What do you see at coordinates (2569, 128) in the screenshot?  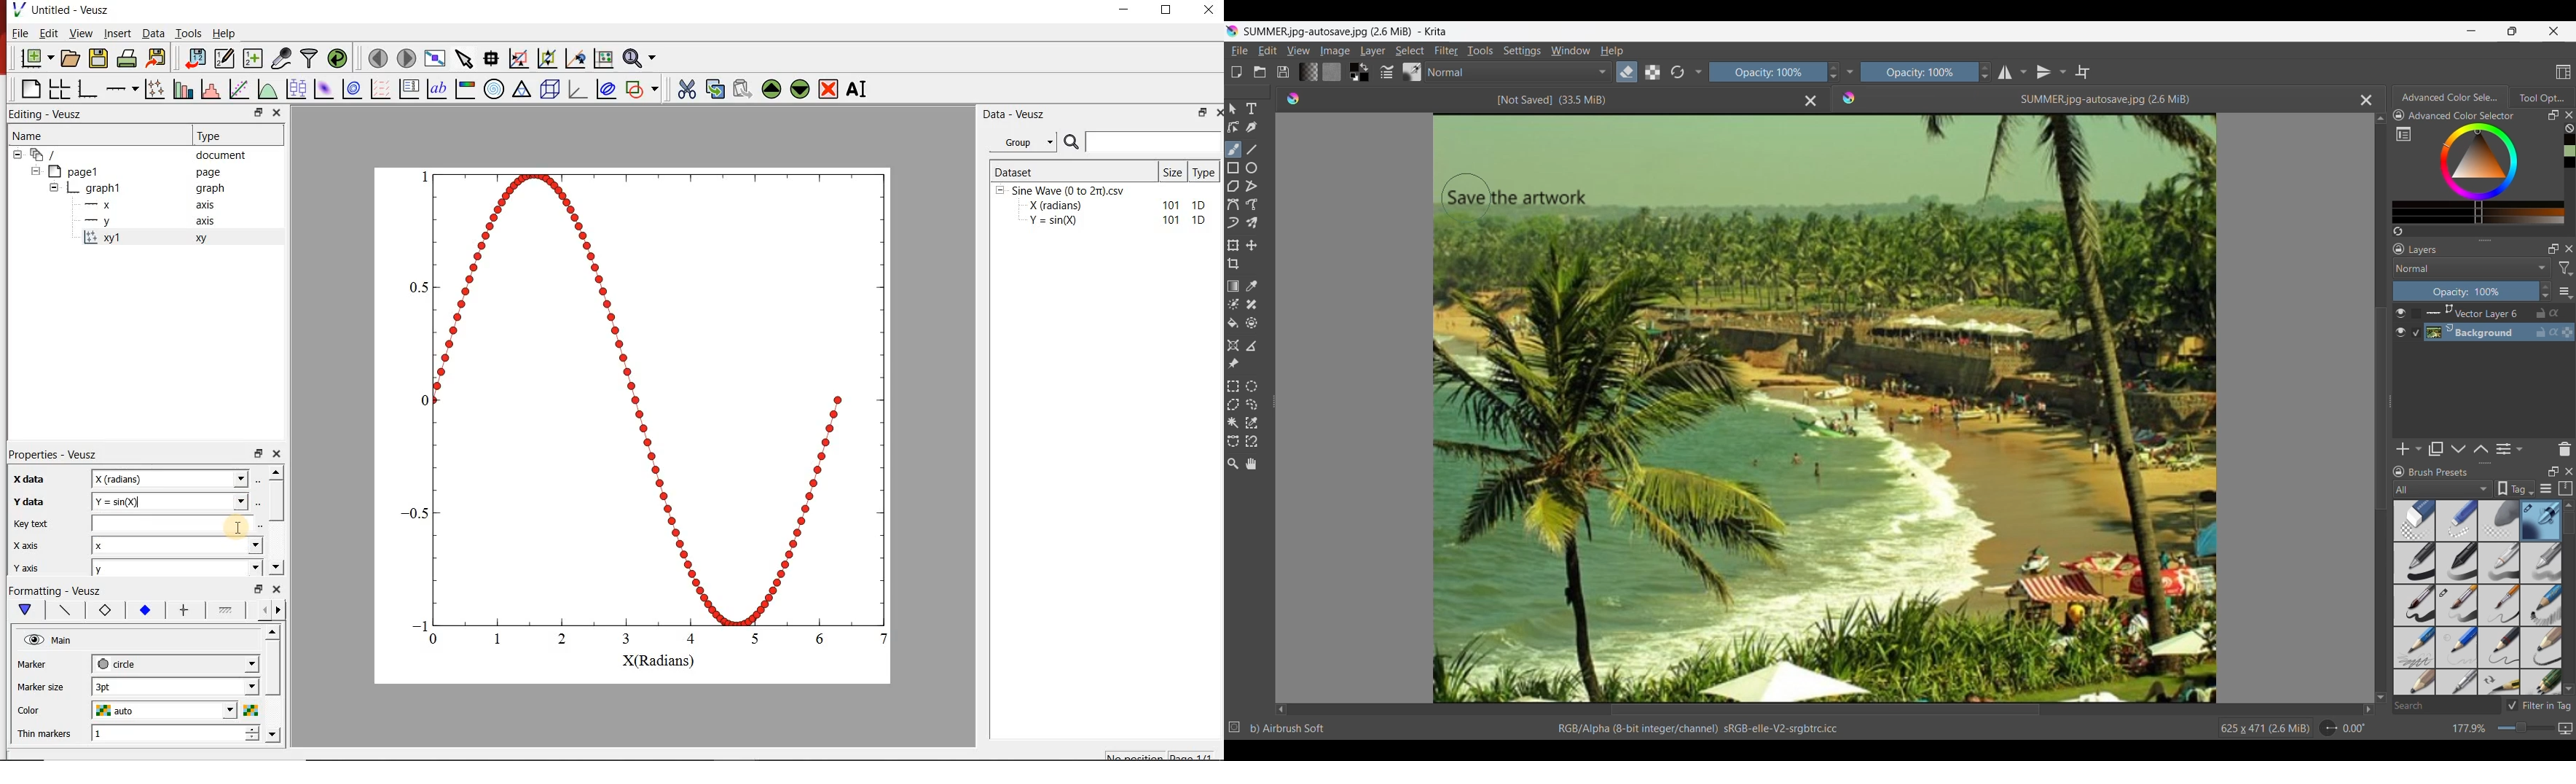 I see `Clear color history` at bounding box center [2569, 128].